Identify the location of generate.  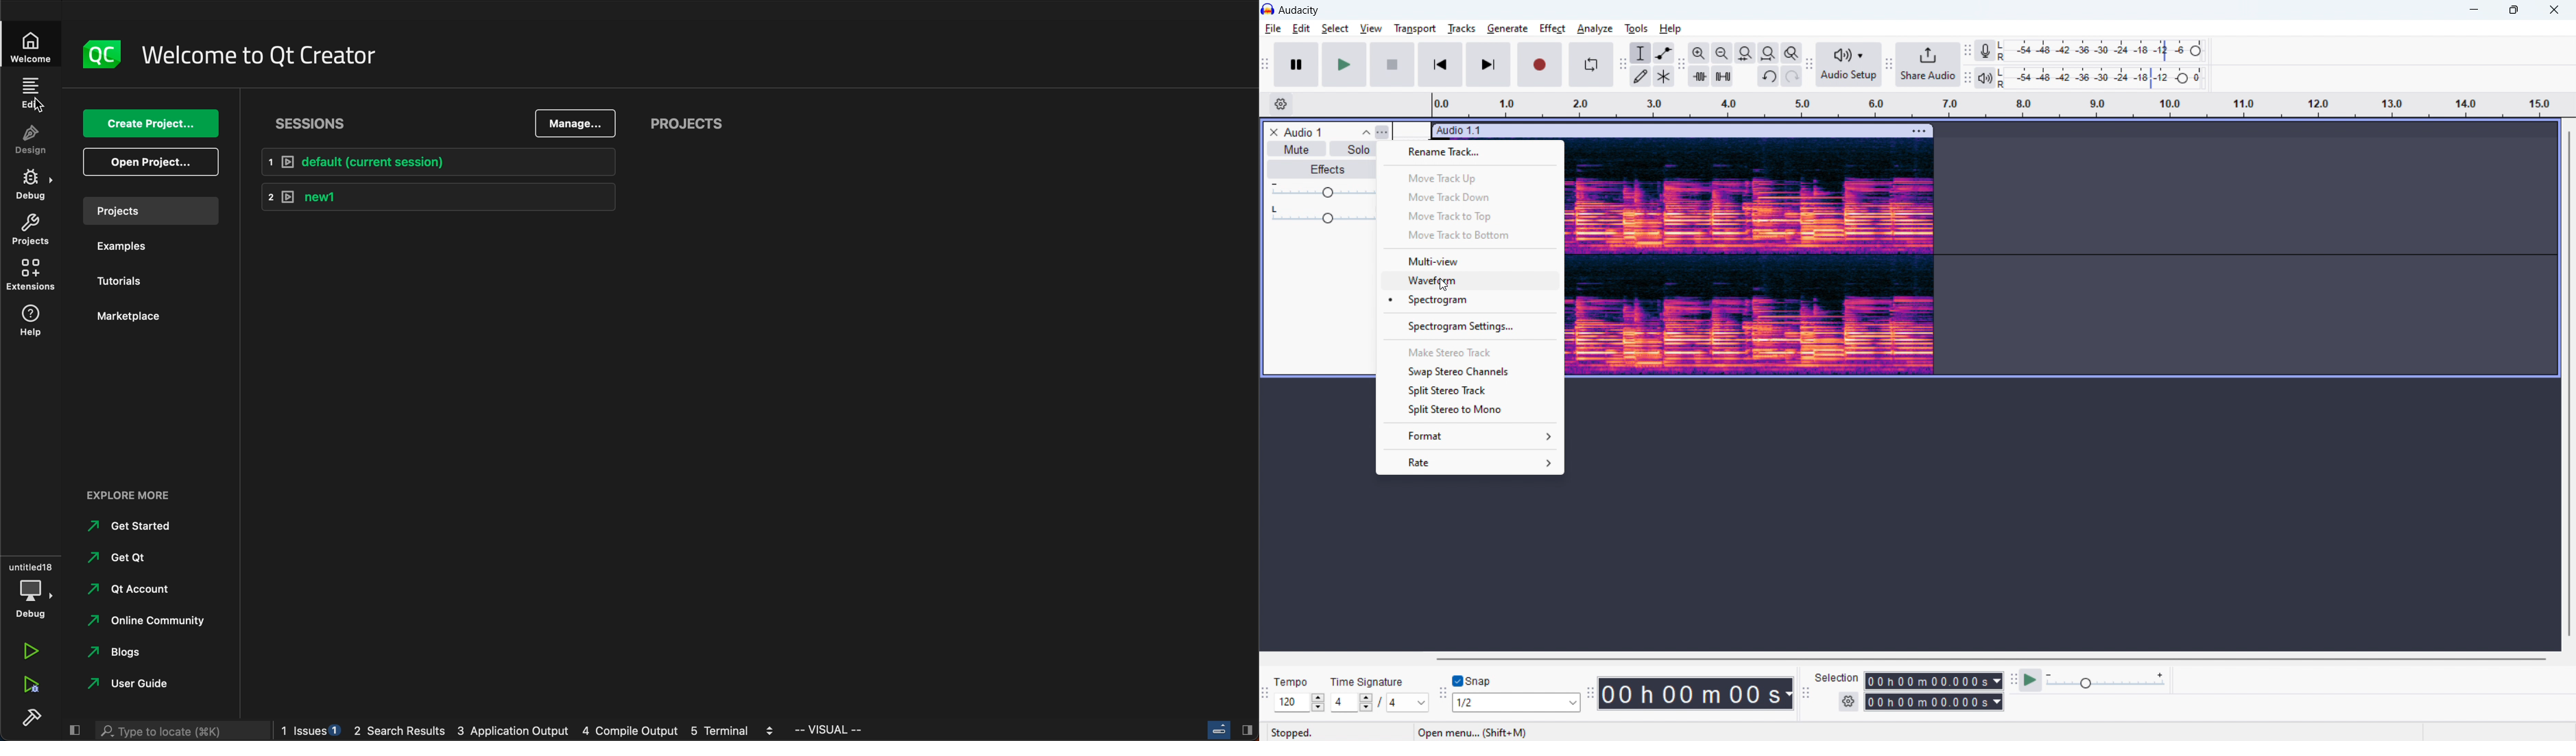
(1507, 28).